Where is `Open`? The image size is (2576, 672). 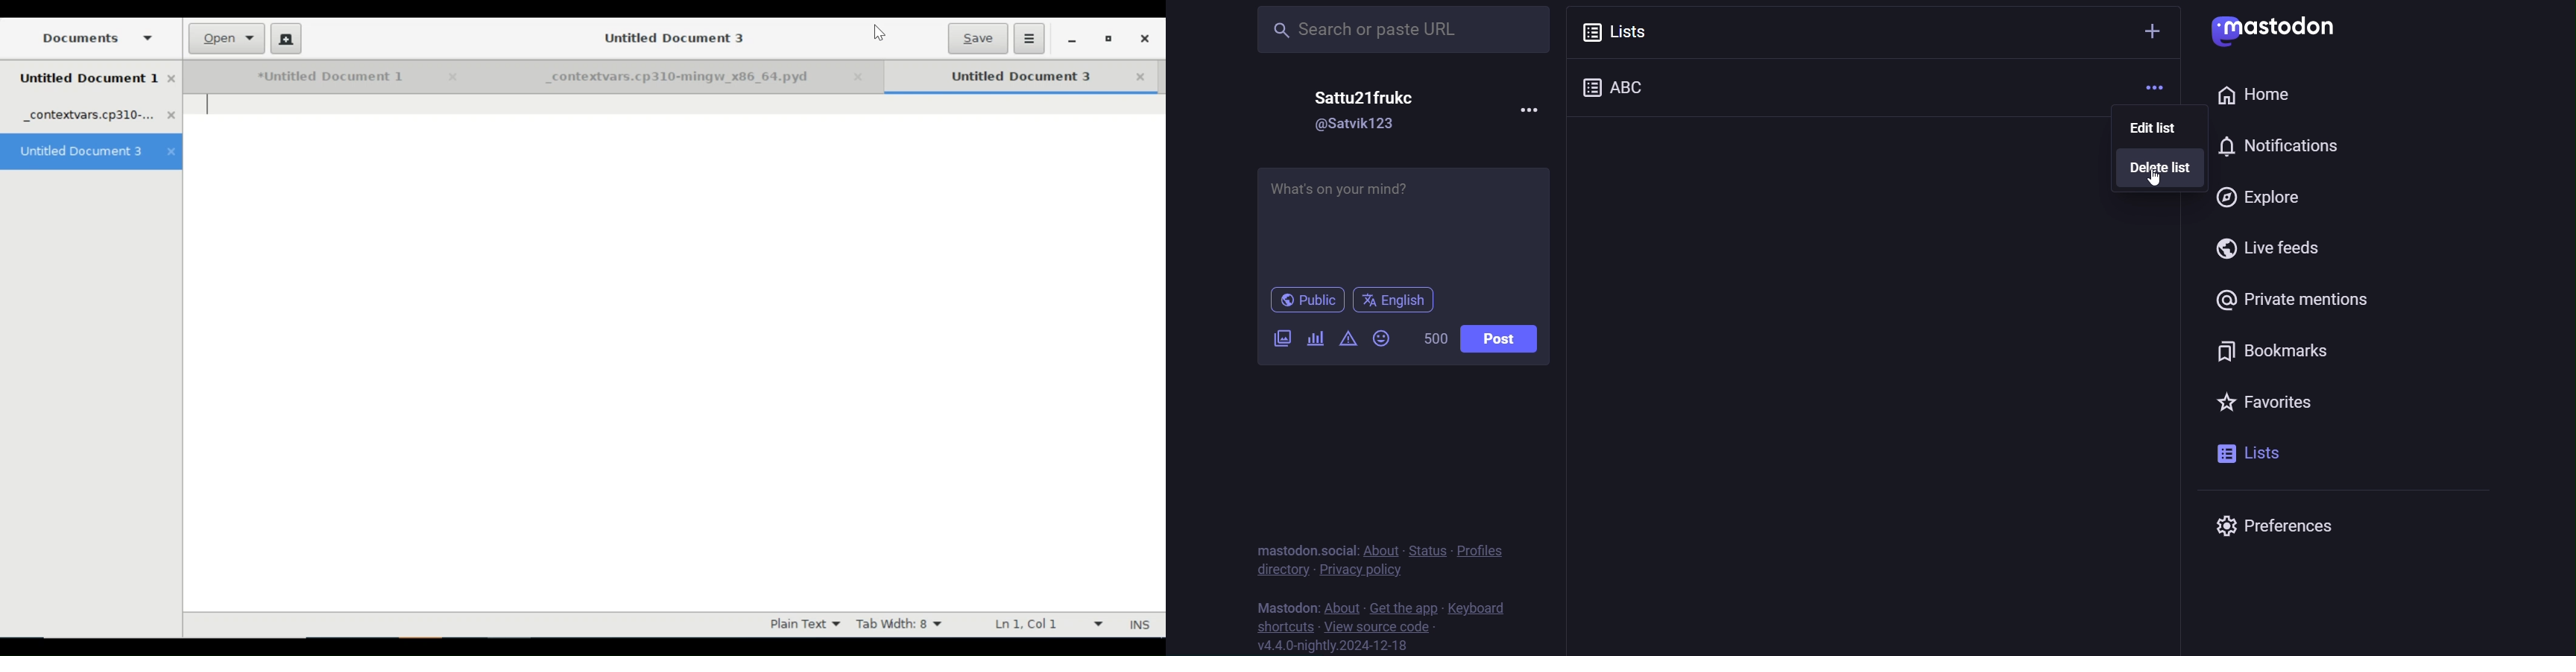 Open is located at coordinates (228, 39).